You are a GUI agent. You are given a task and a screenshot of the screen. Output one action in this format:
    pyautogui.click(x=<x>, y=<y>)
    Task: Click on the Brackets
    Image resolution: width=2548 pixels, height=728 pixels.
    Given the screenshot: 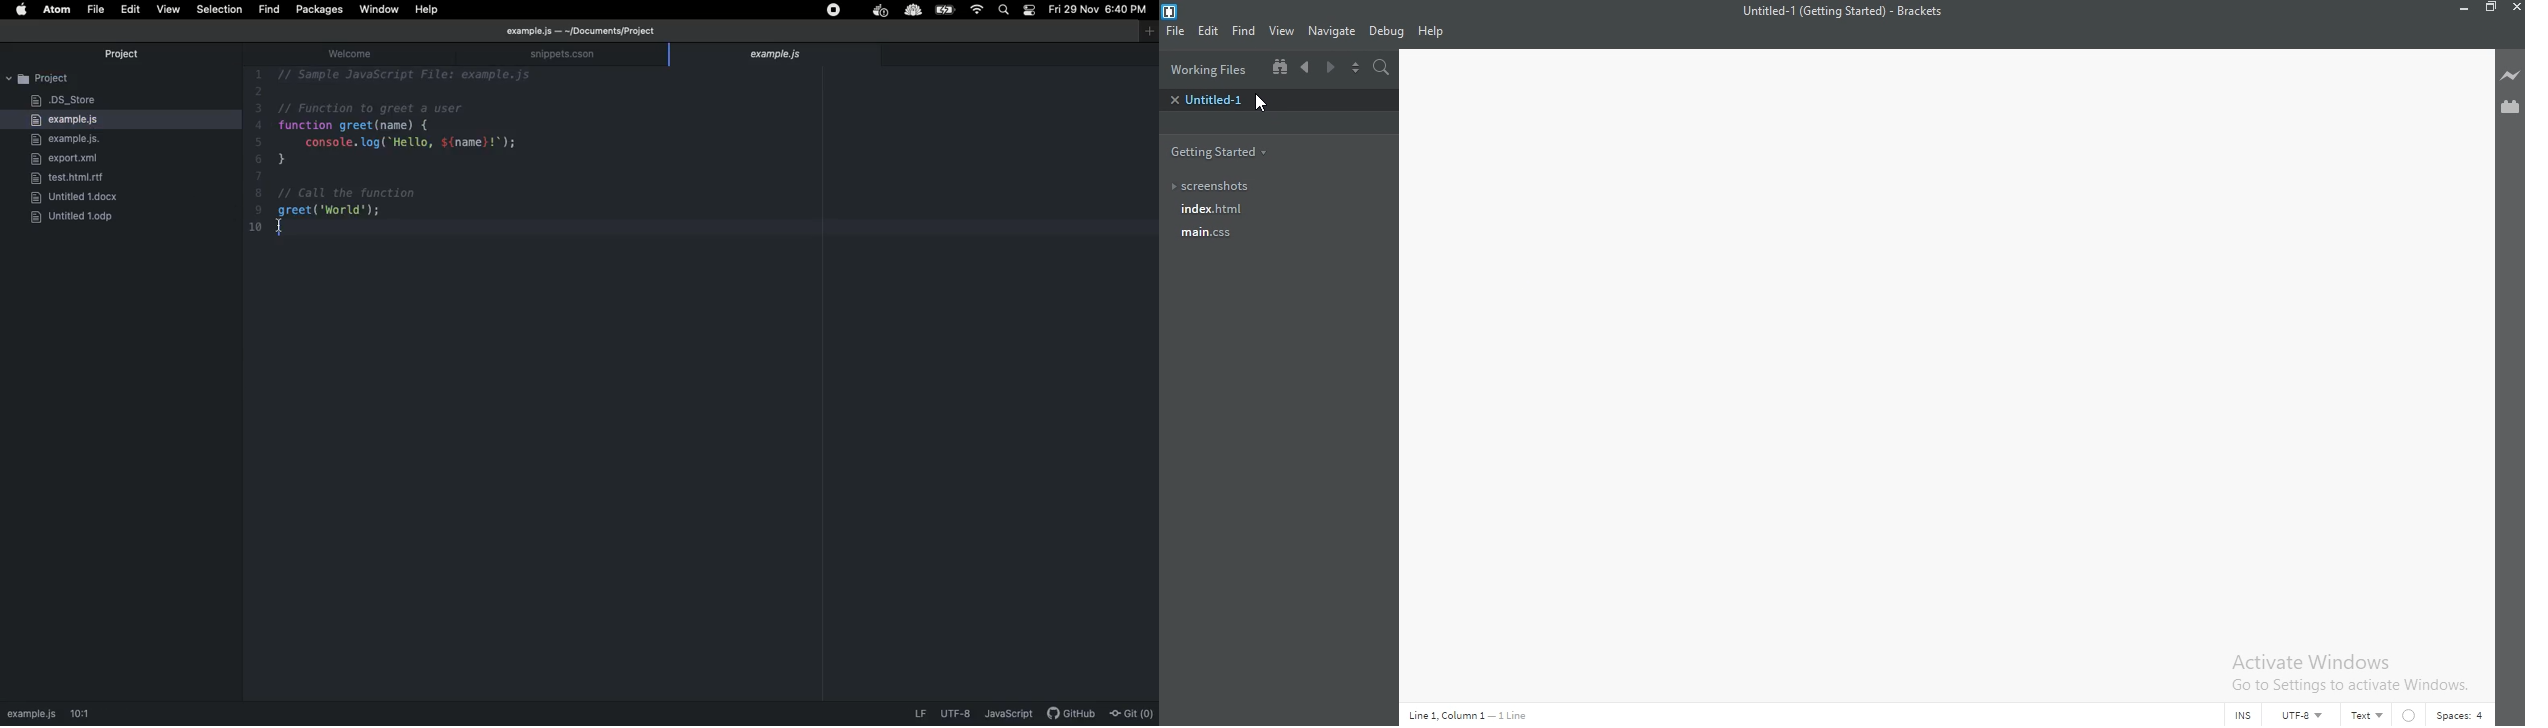 What is the action you would take?
    pyautogui.click(x=1923, y=12)
    